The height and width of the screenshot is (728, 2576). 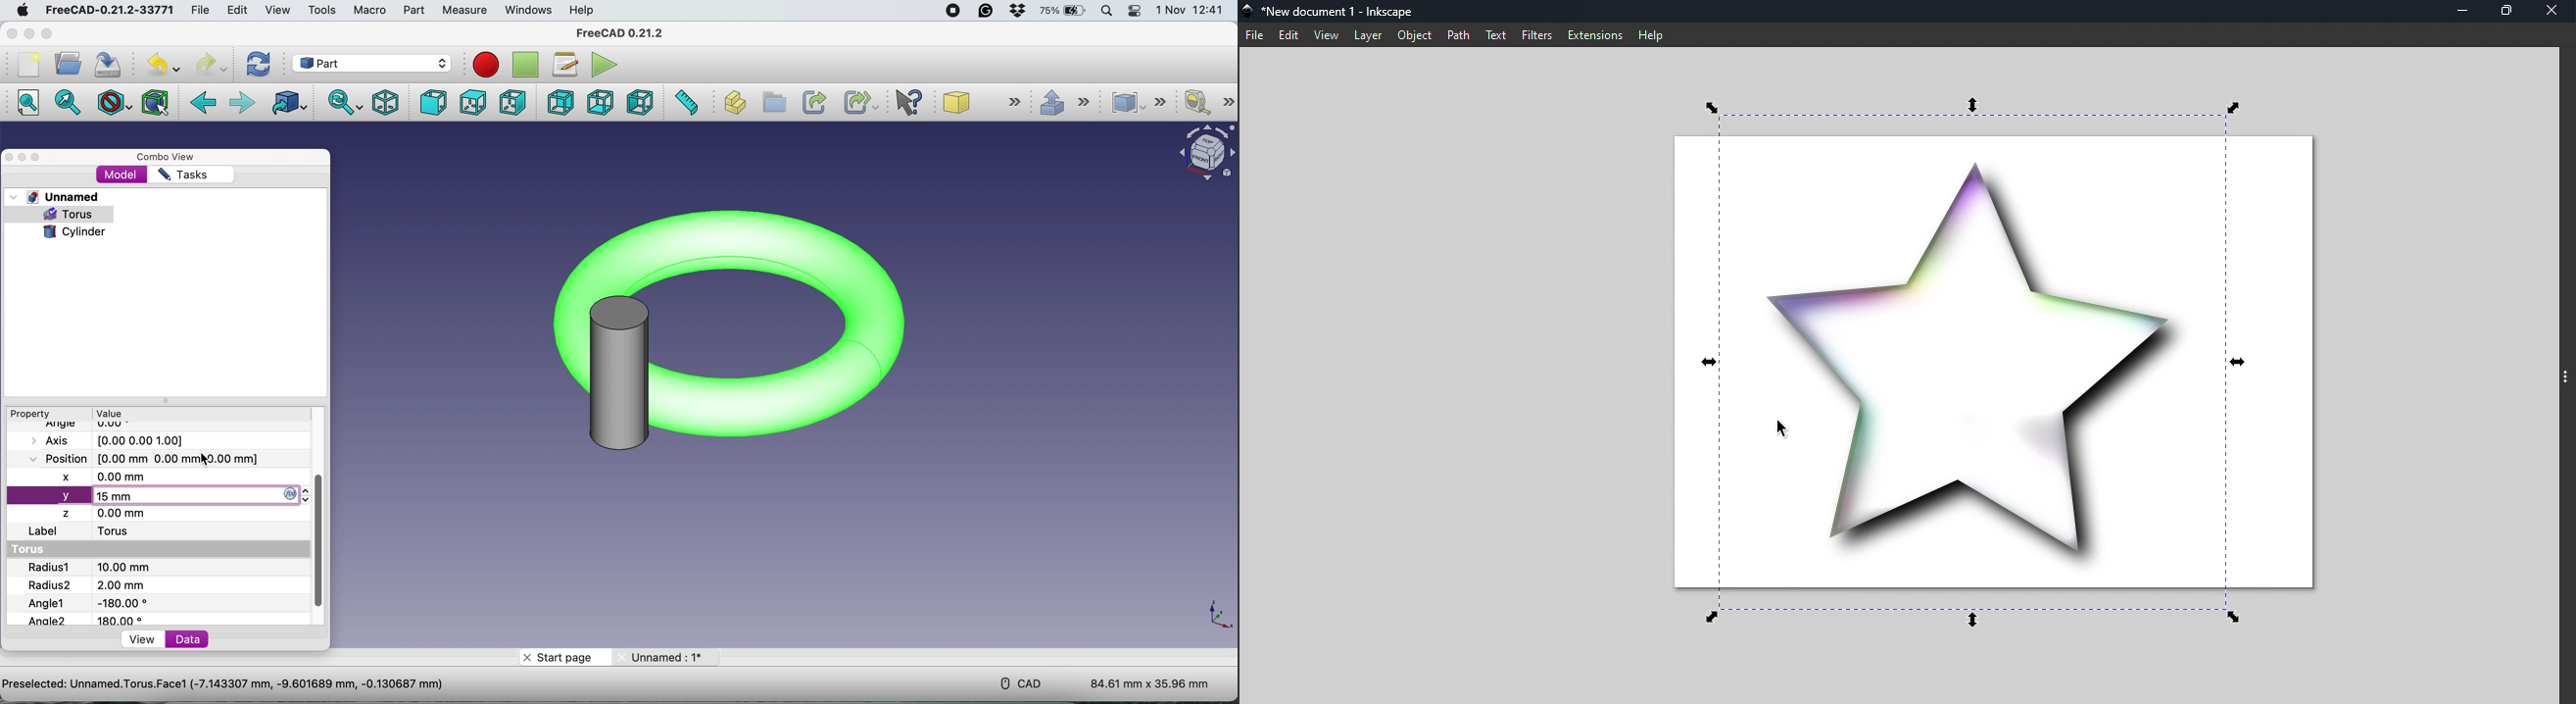 What do you see at coordinates (1193, 11) in the screenshot?
I see `1 nov 12.41` at bounding box center [1193, 11].